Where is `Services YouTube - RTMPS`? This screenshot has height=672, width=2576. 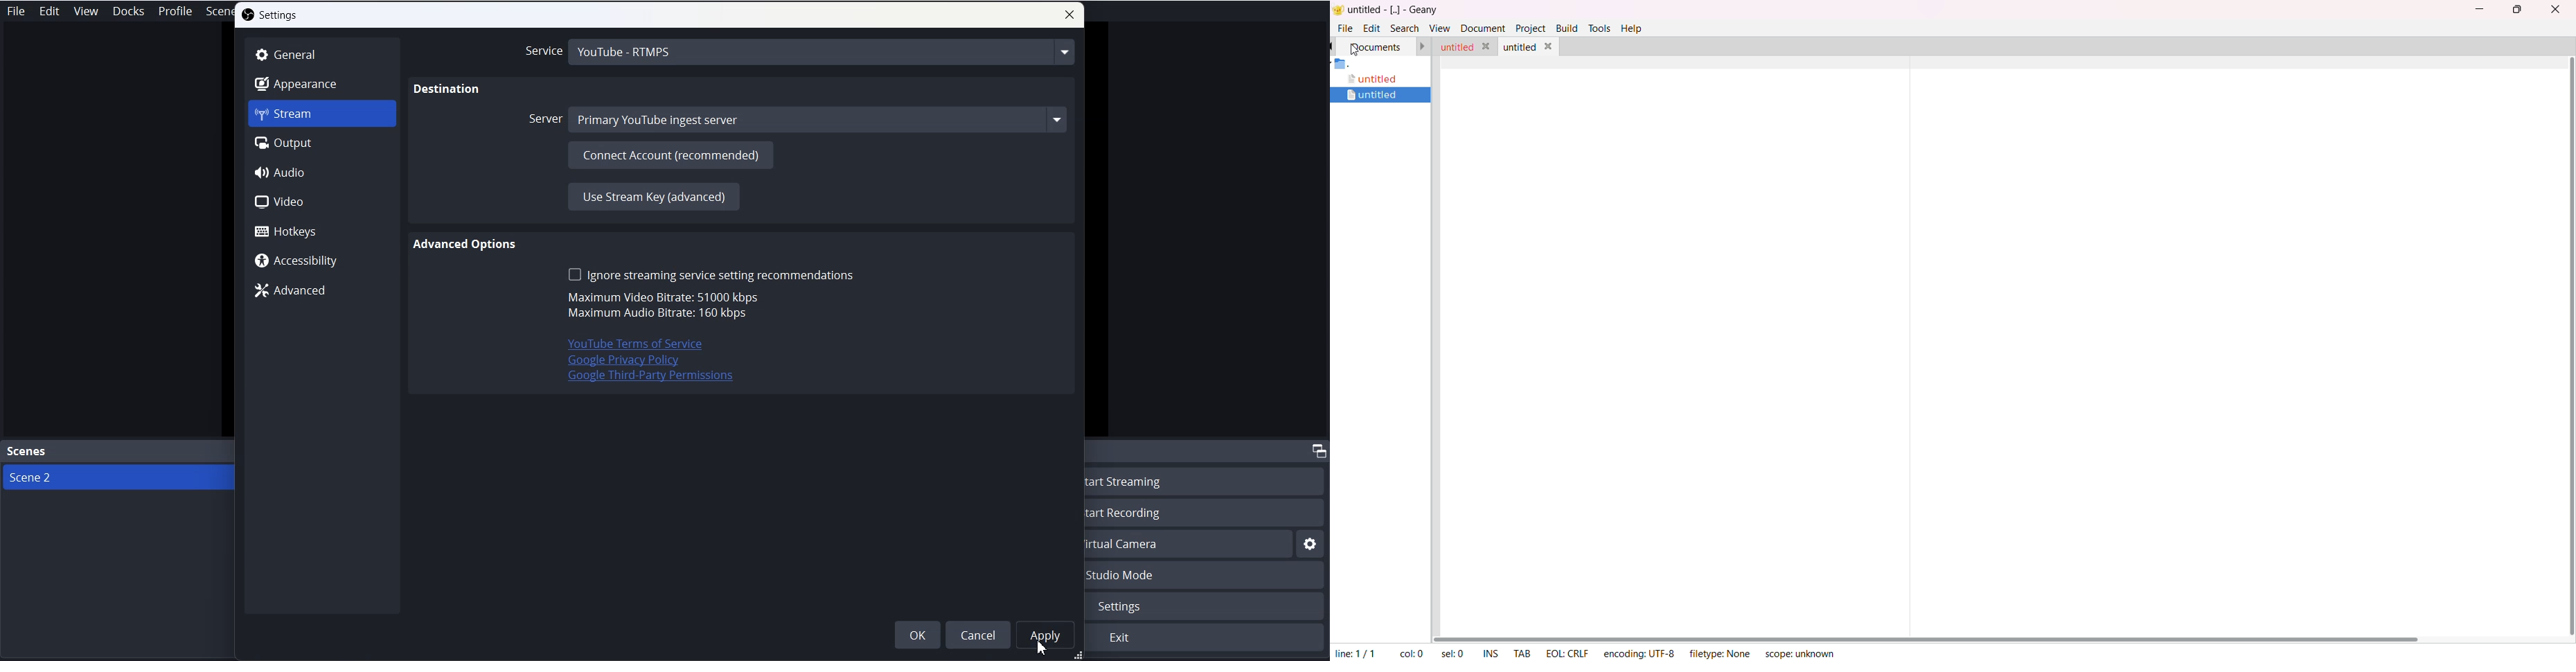 Services YouTube - RTMPS is located at coordinates (798, 53).